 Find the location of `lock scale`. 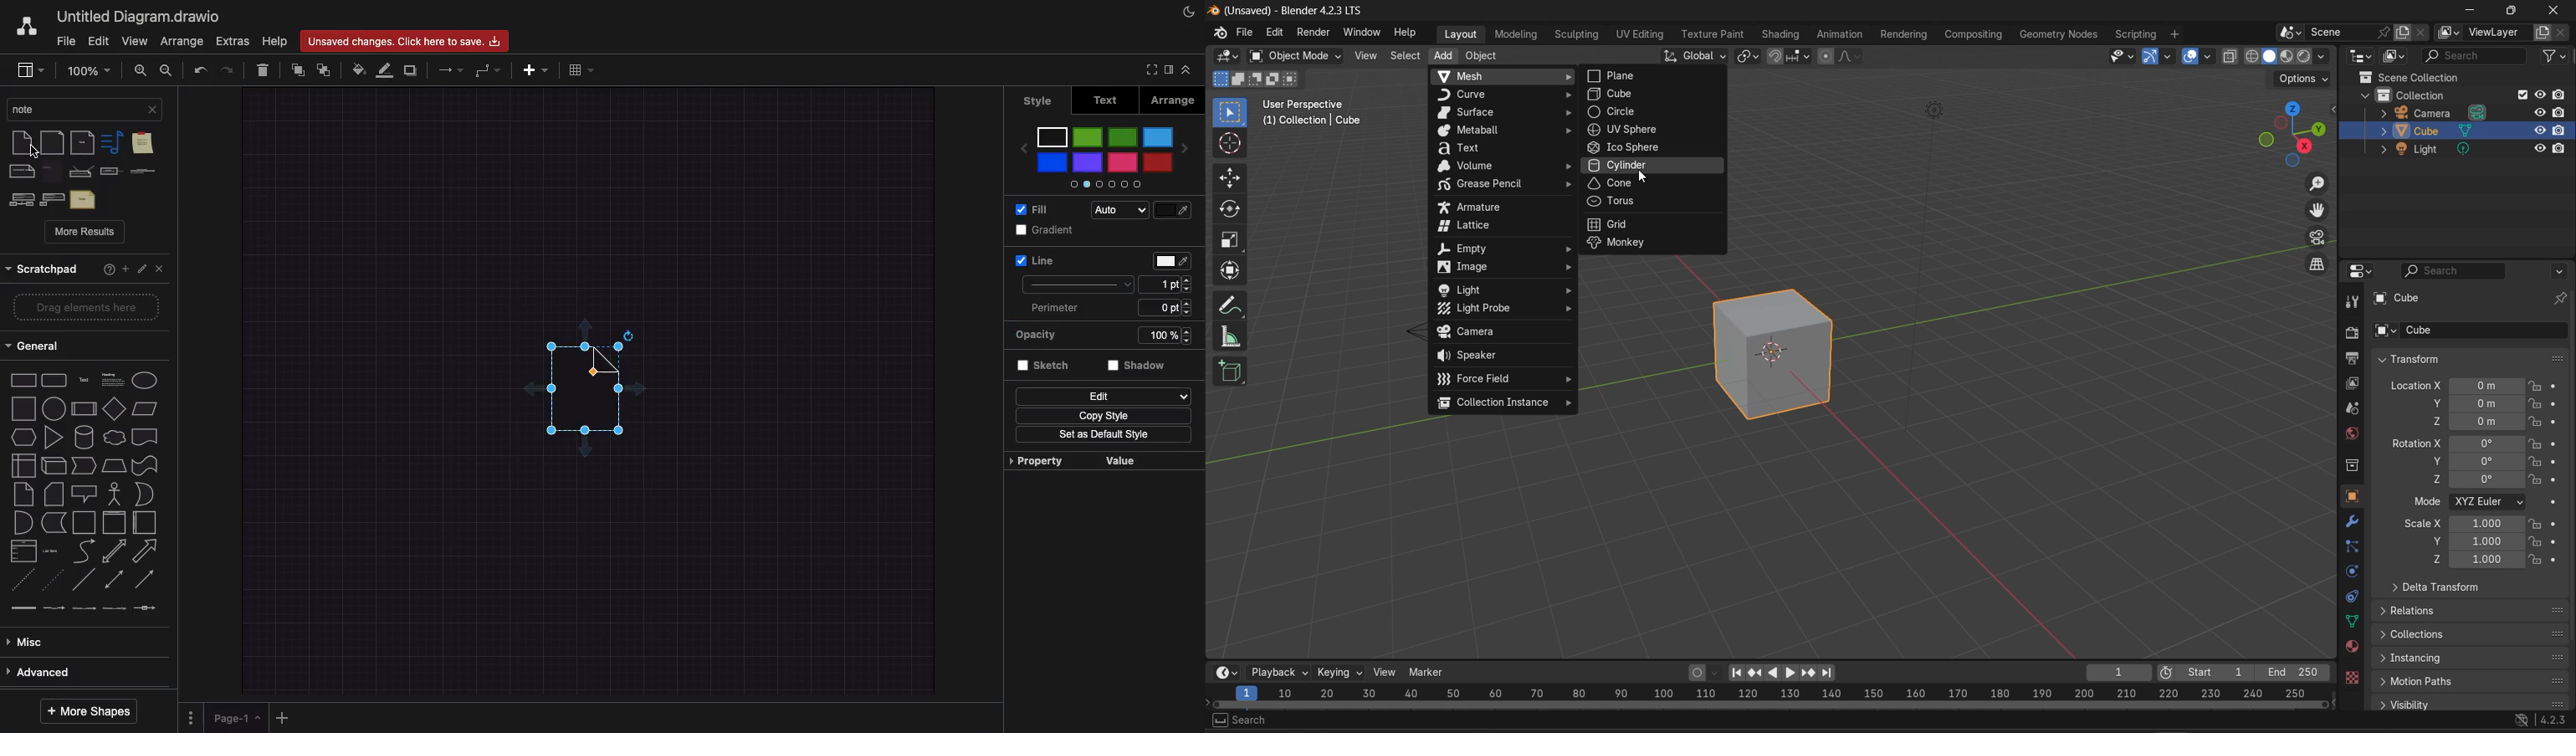

lock scale is located at coordinates (2536, 542).